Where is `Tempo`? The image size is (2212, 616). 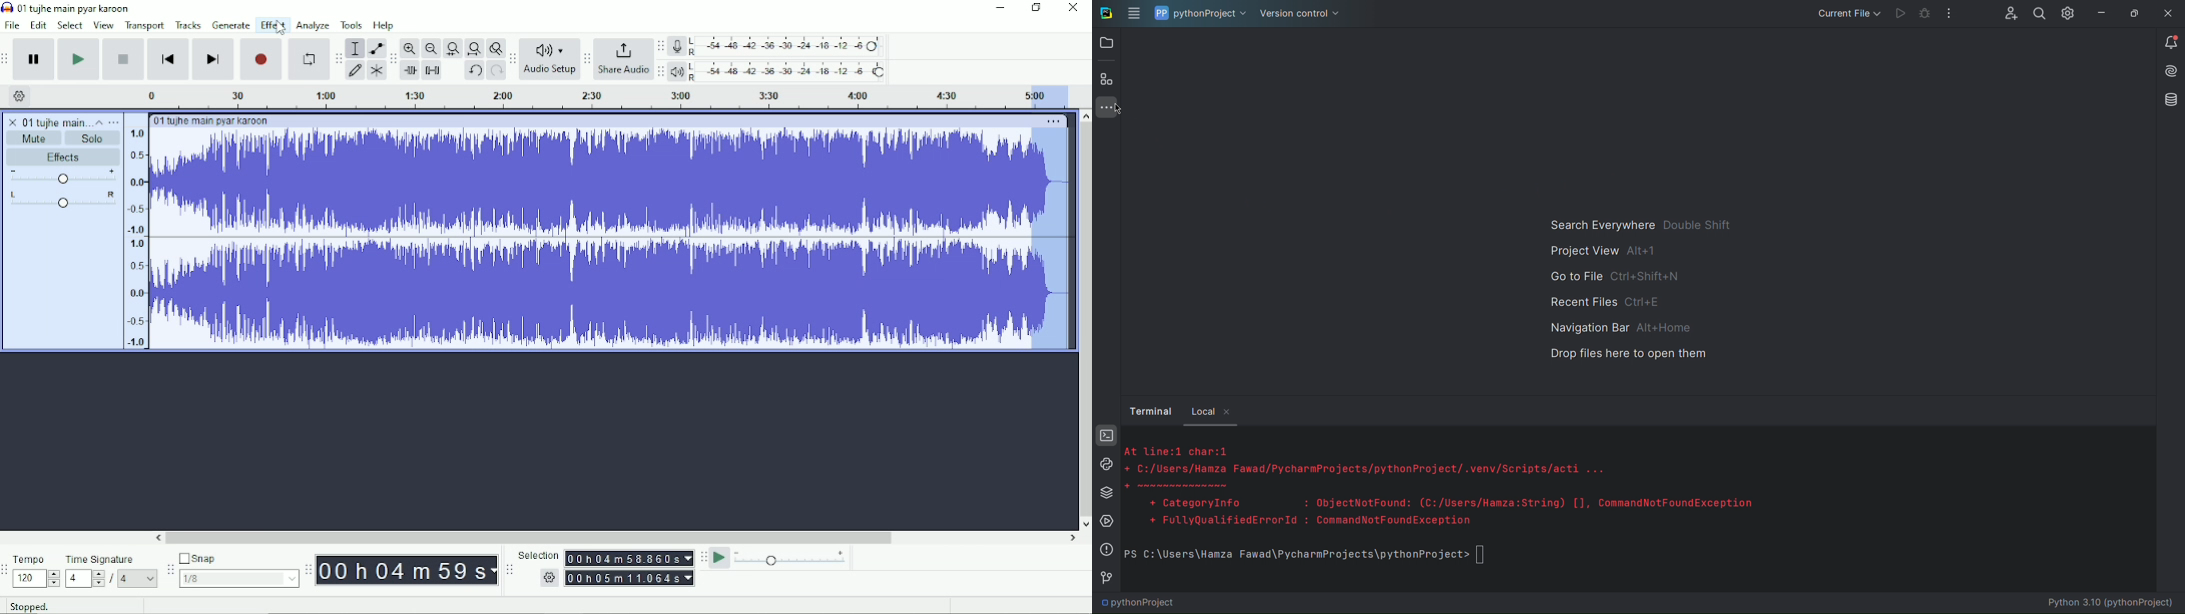 Tempo is located at coordinates (37, 557).